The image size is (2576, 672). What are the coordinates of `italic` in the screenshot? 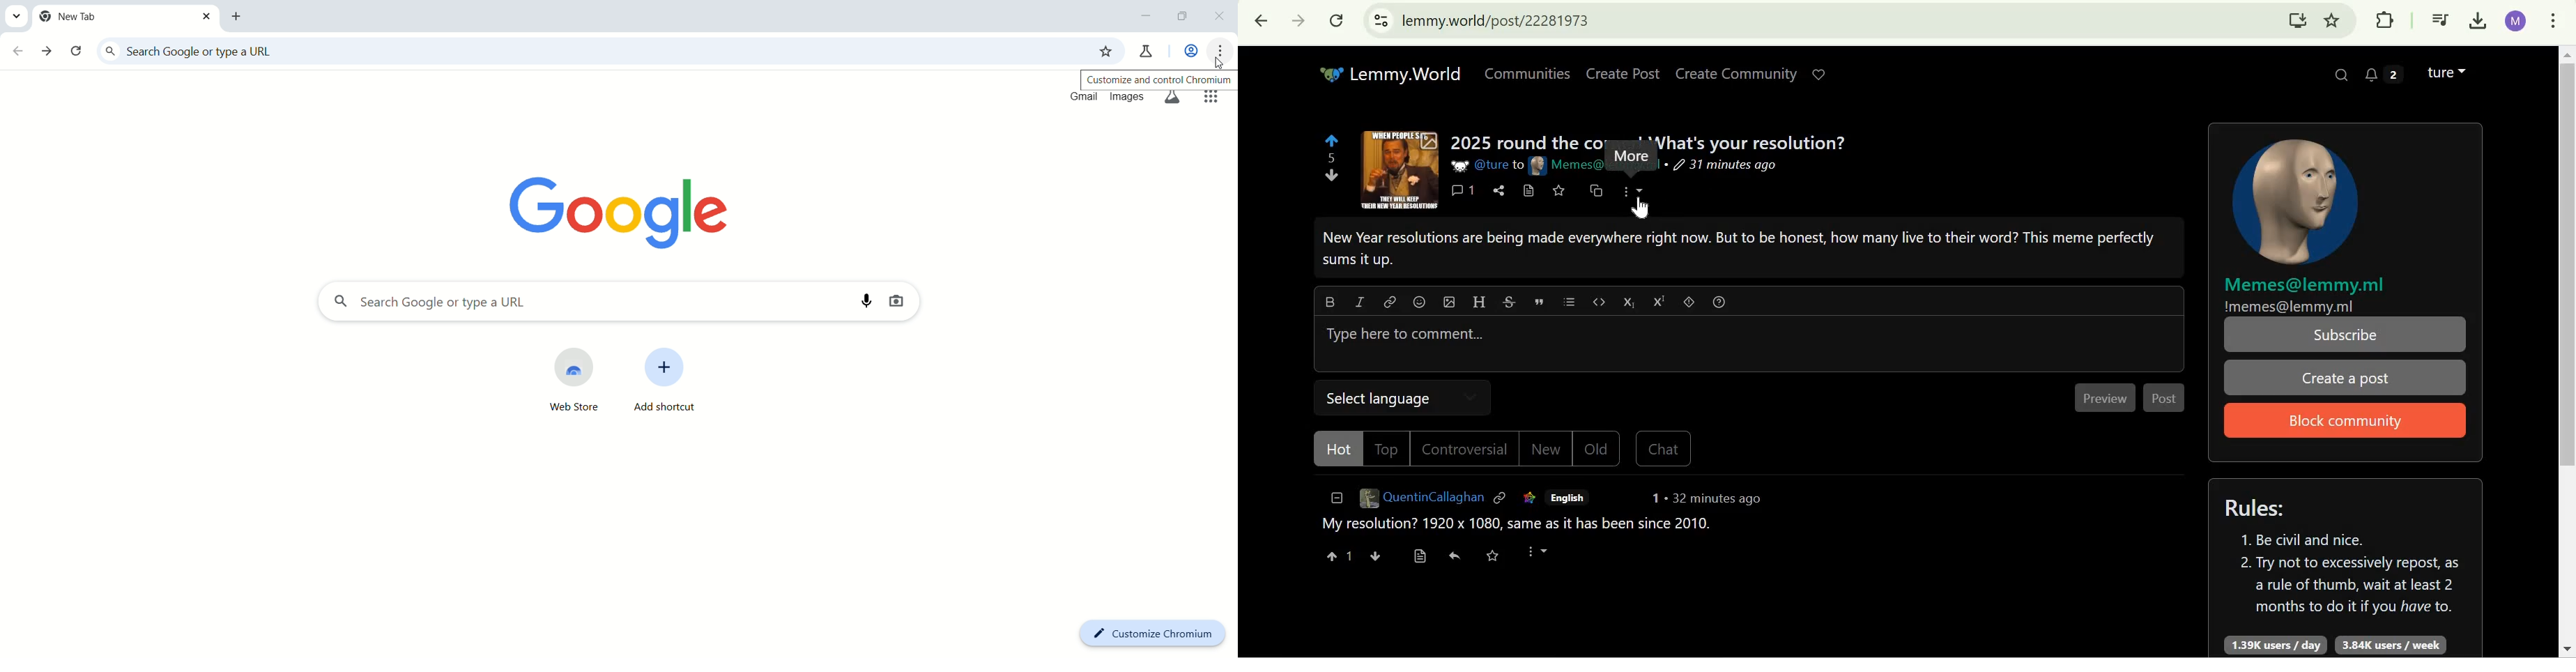 It's located at (1360, 300).